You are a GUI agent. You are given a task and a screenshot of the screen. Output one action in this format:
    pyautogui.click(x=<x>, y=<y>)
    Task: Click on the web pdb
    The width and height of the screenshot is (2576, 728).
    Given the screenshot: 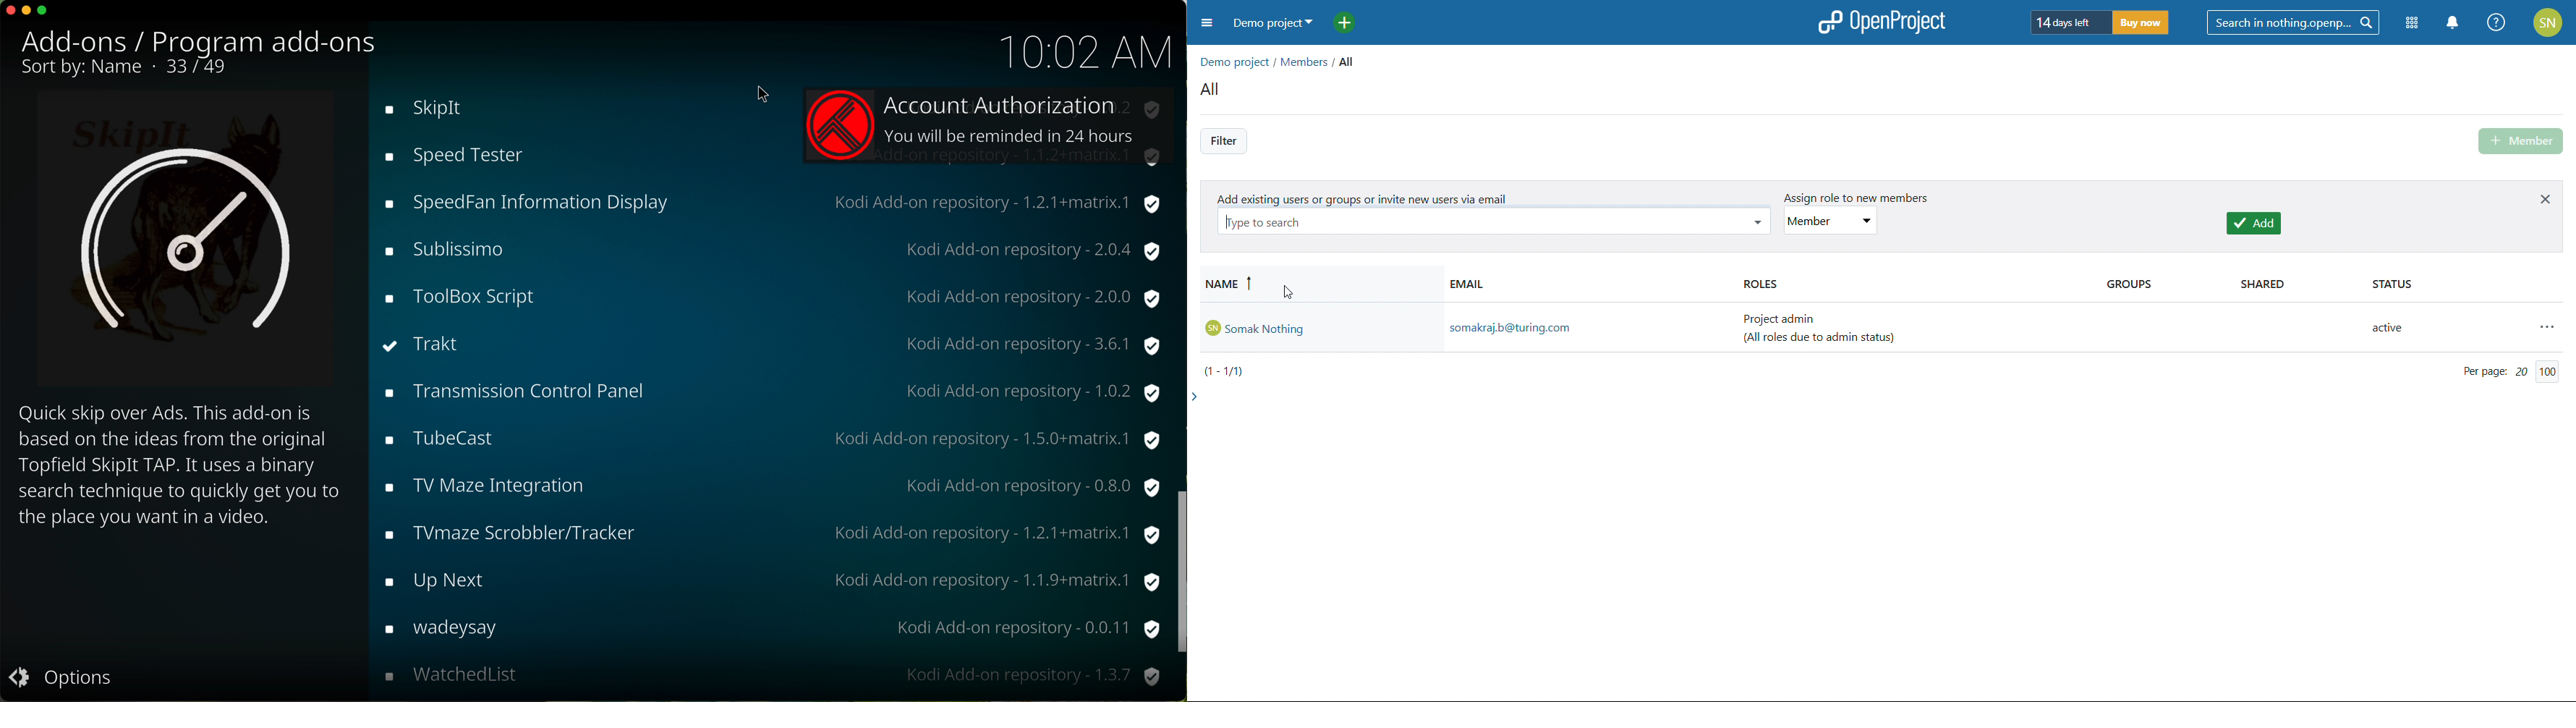 What is the action you would take?
    pyautogui.click(x=767, y=530)
    